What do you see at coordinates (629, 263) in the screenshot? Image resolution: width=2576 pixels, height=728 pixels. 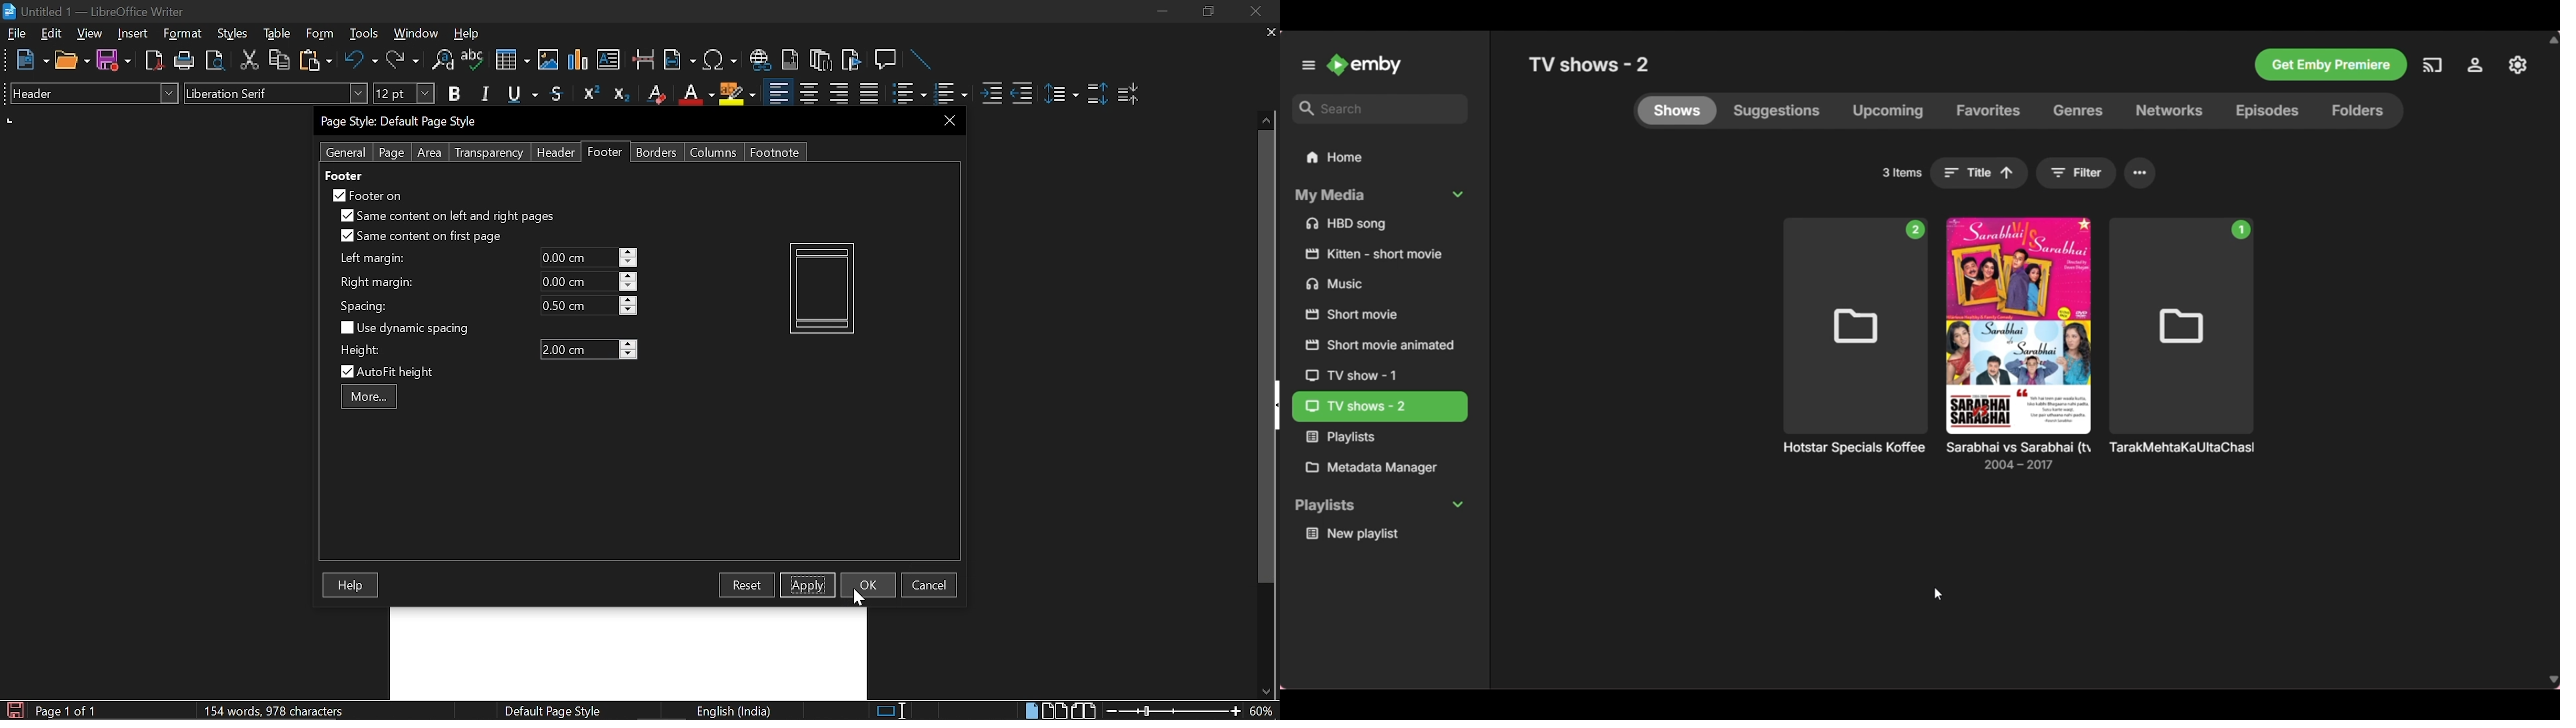 I see `decrease left margin` at bounding box center [629, 263].